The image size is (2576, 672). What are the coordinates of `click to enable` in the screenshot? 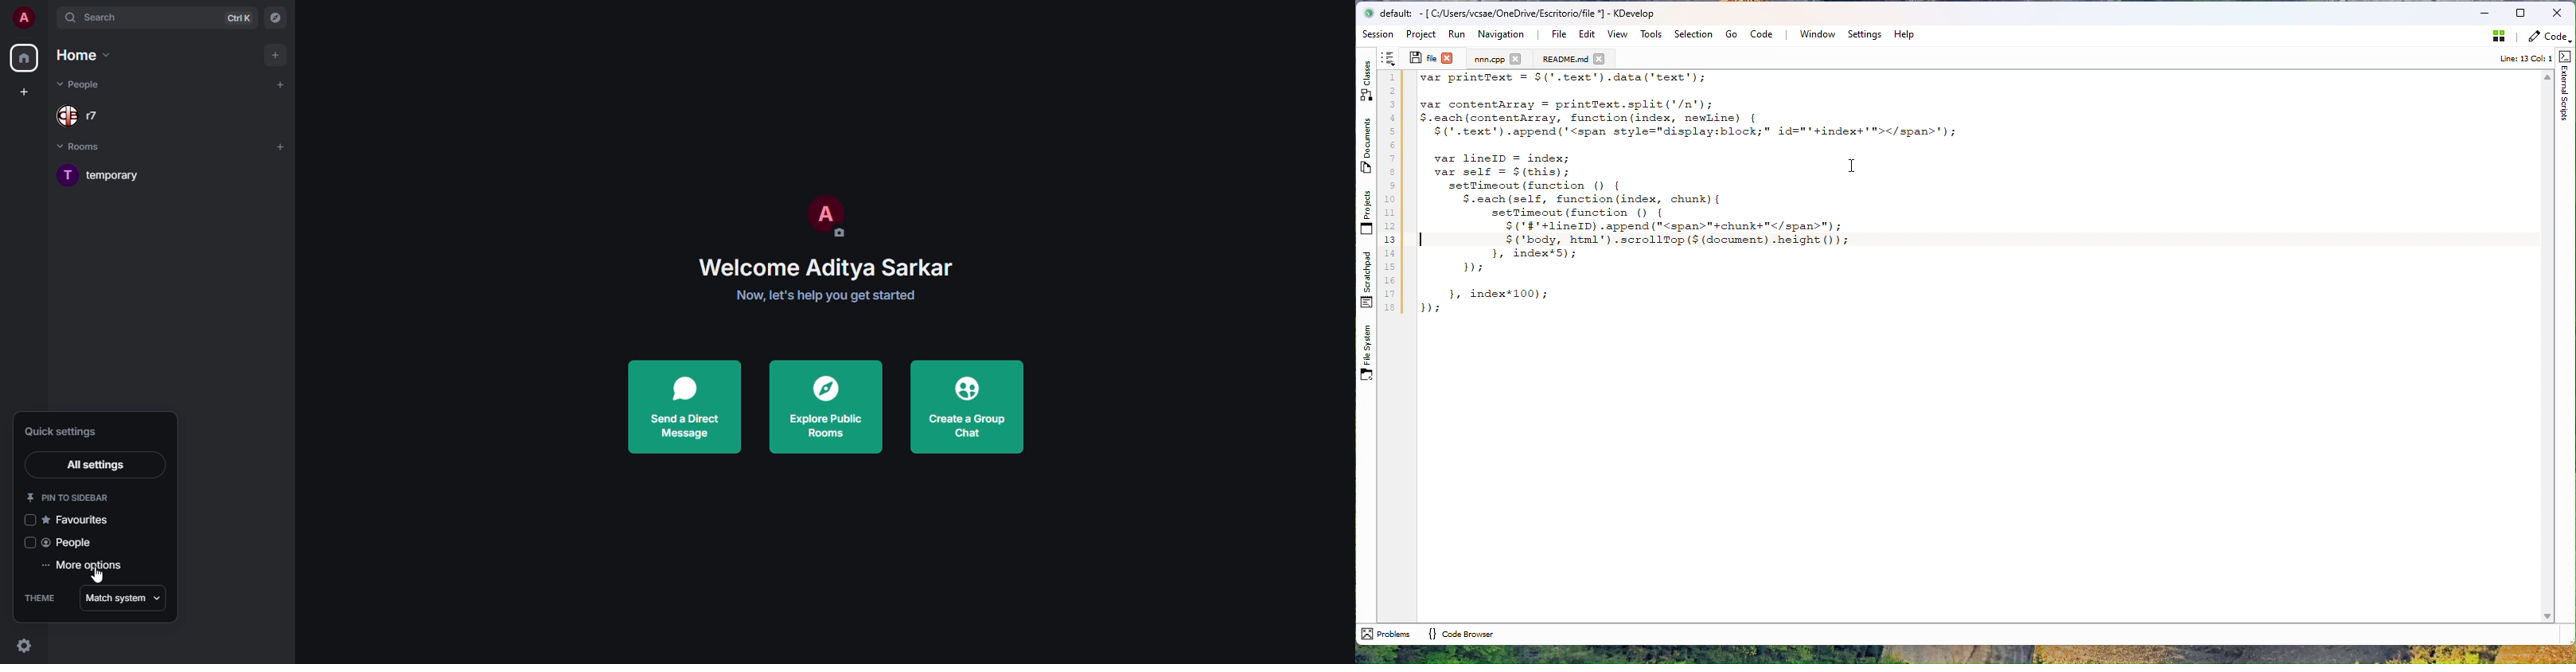 It's located at (31, 520).